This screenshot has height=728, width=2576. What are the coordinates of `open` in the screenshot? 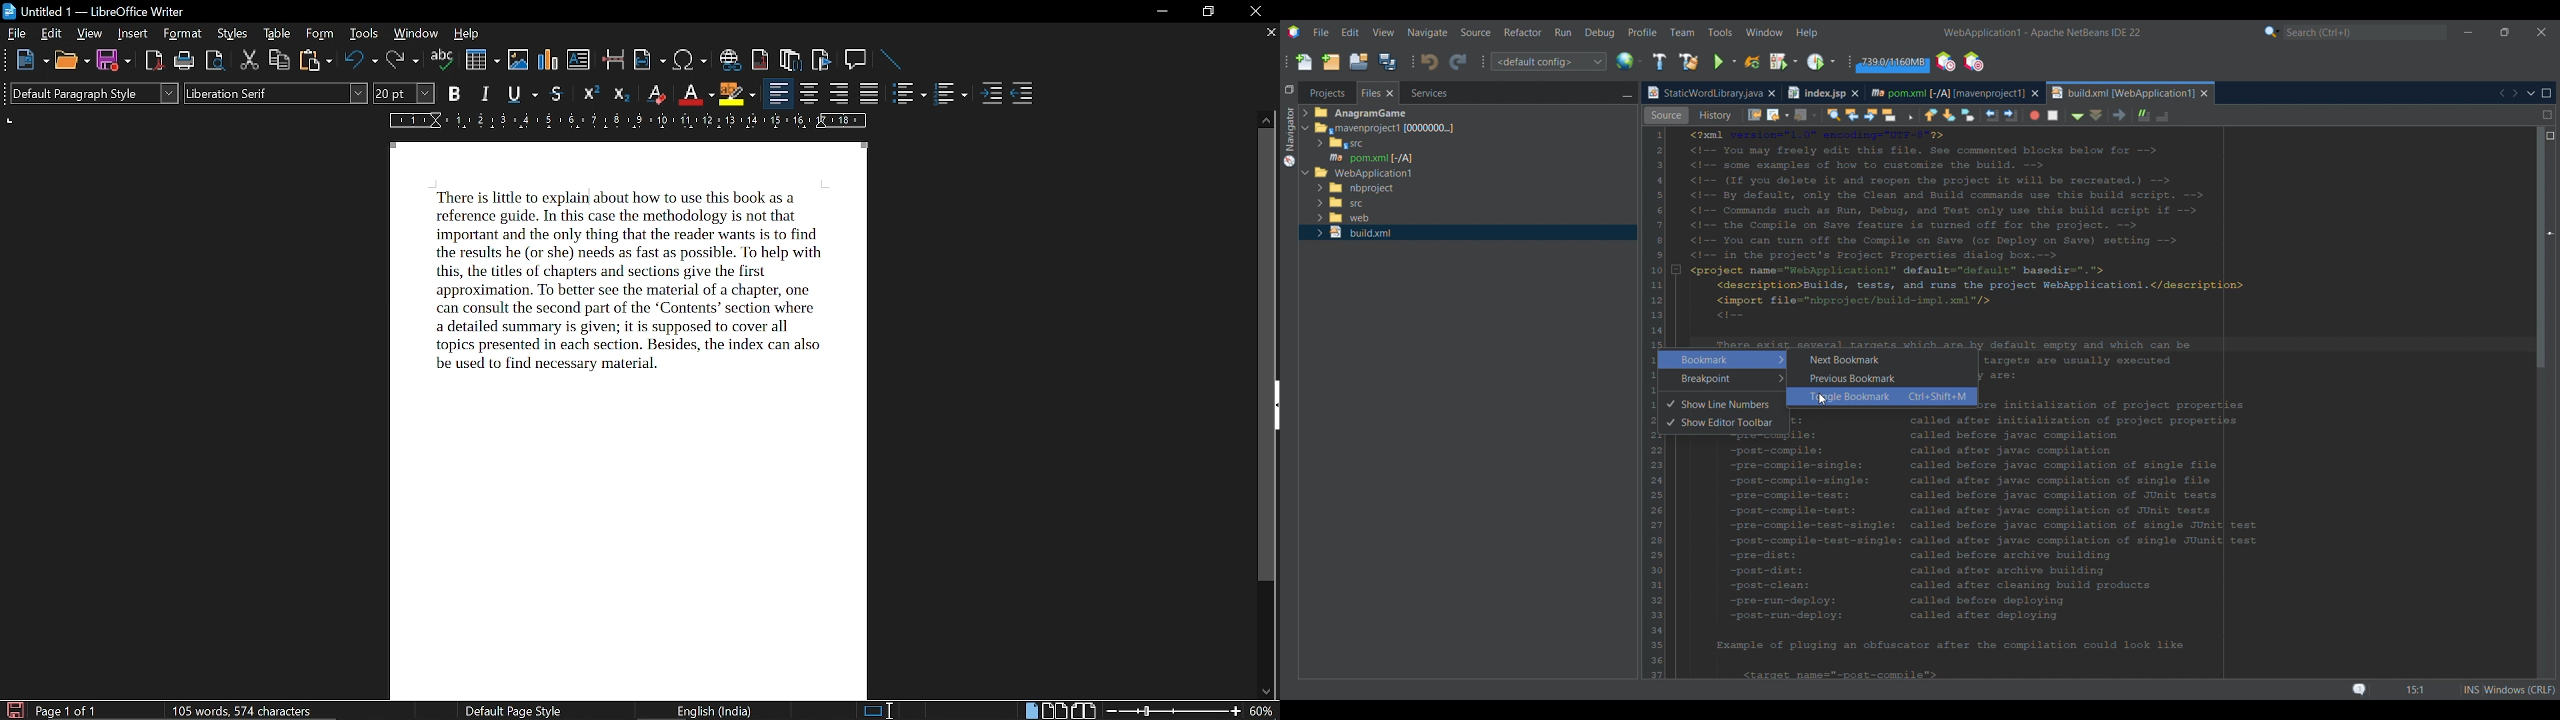 It's located at (71, 61).